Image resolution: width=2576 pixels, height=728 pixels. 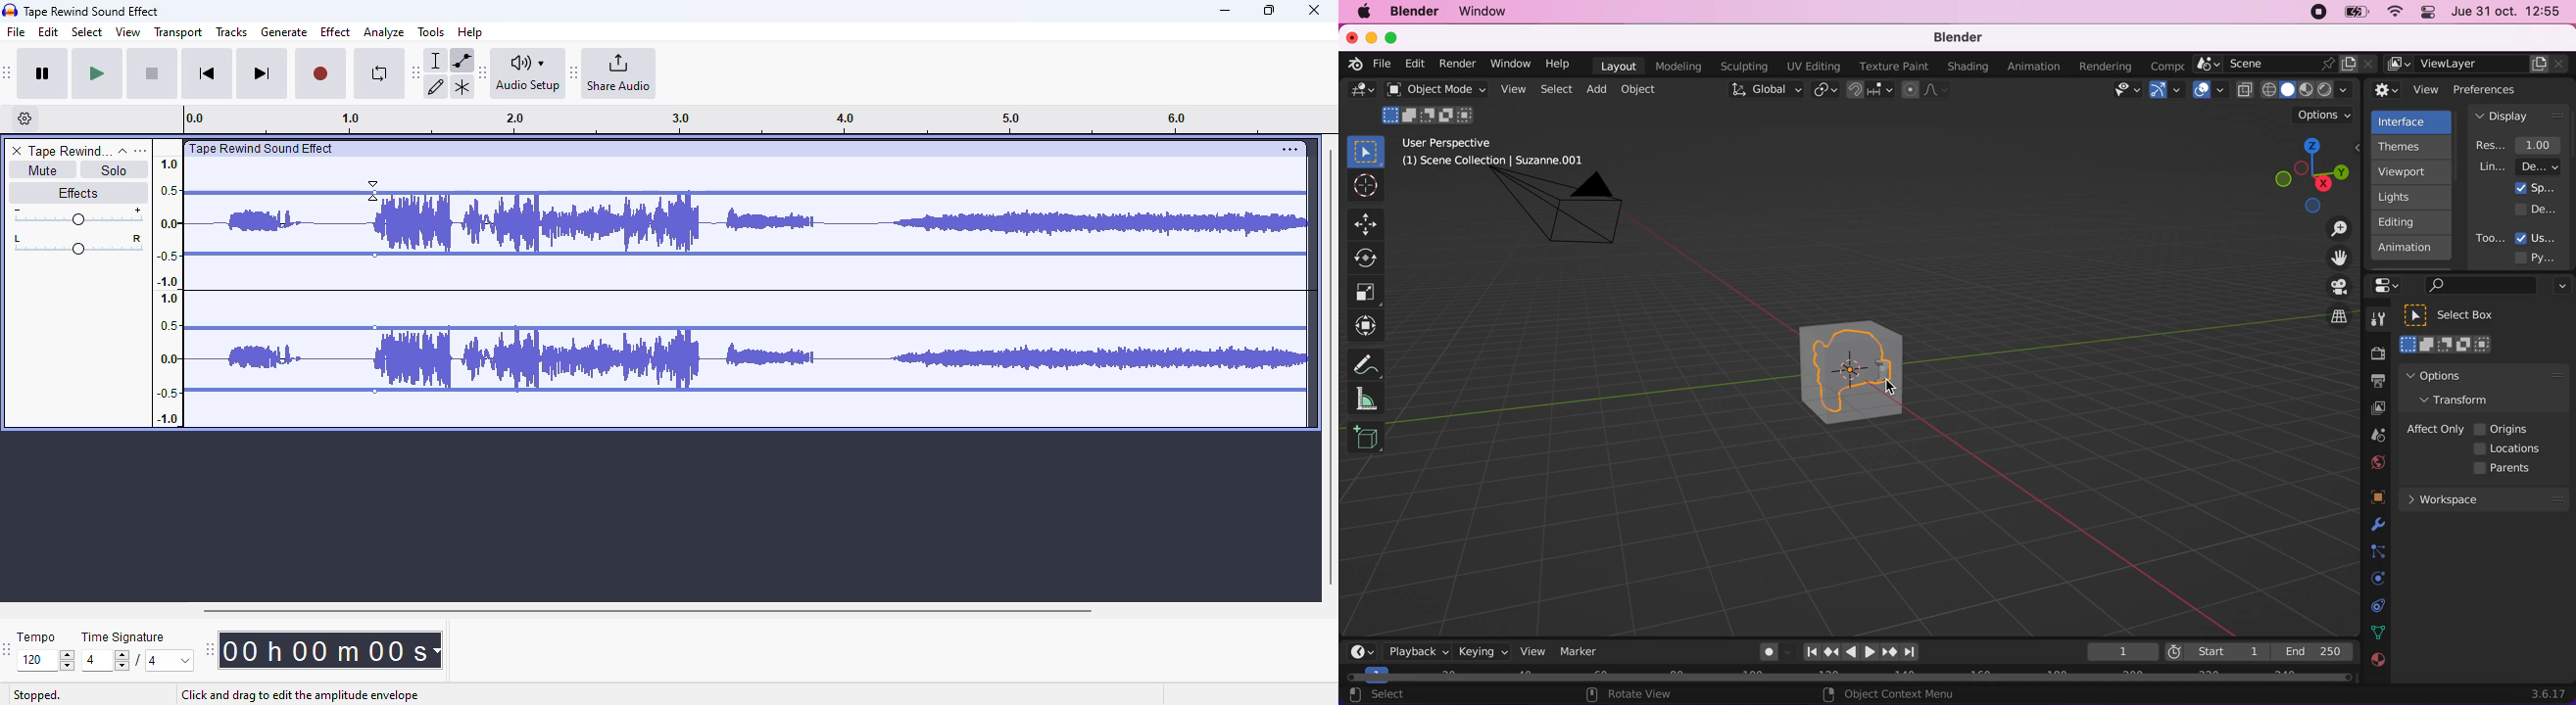 I want to click on animation, so click(x=2412, y=251).